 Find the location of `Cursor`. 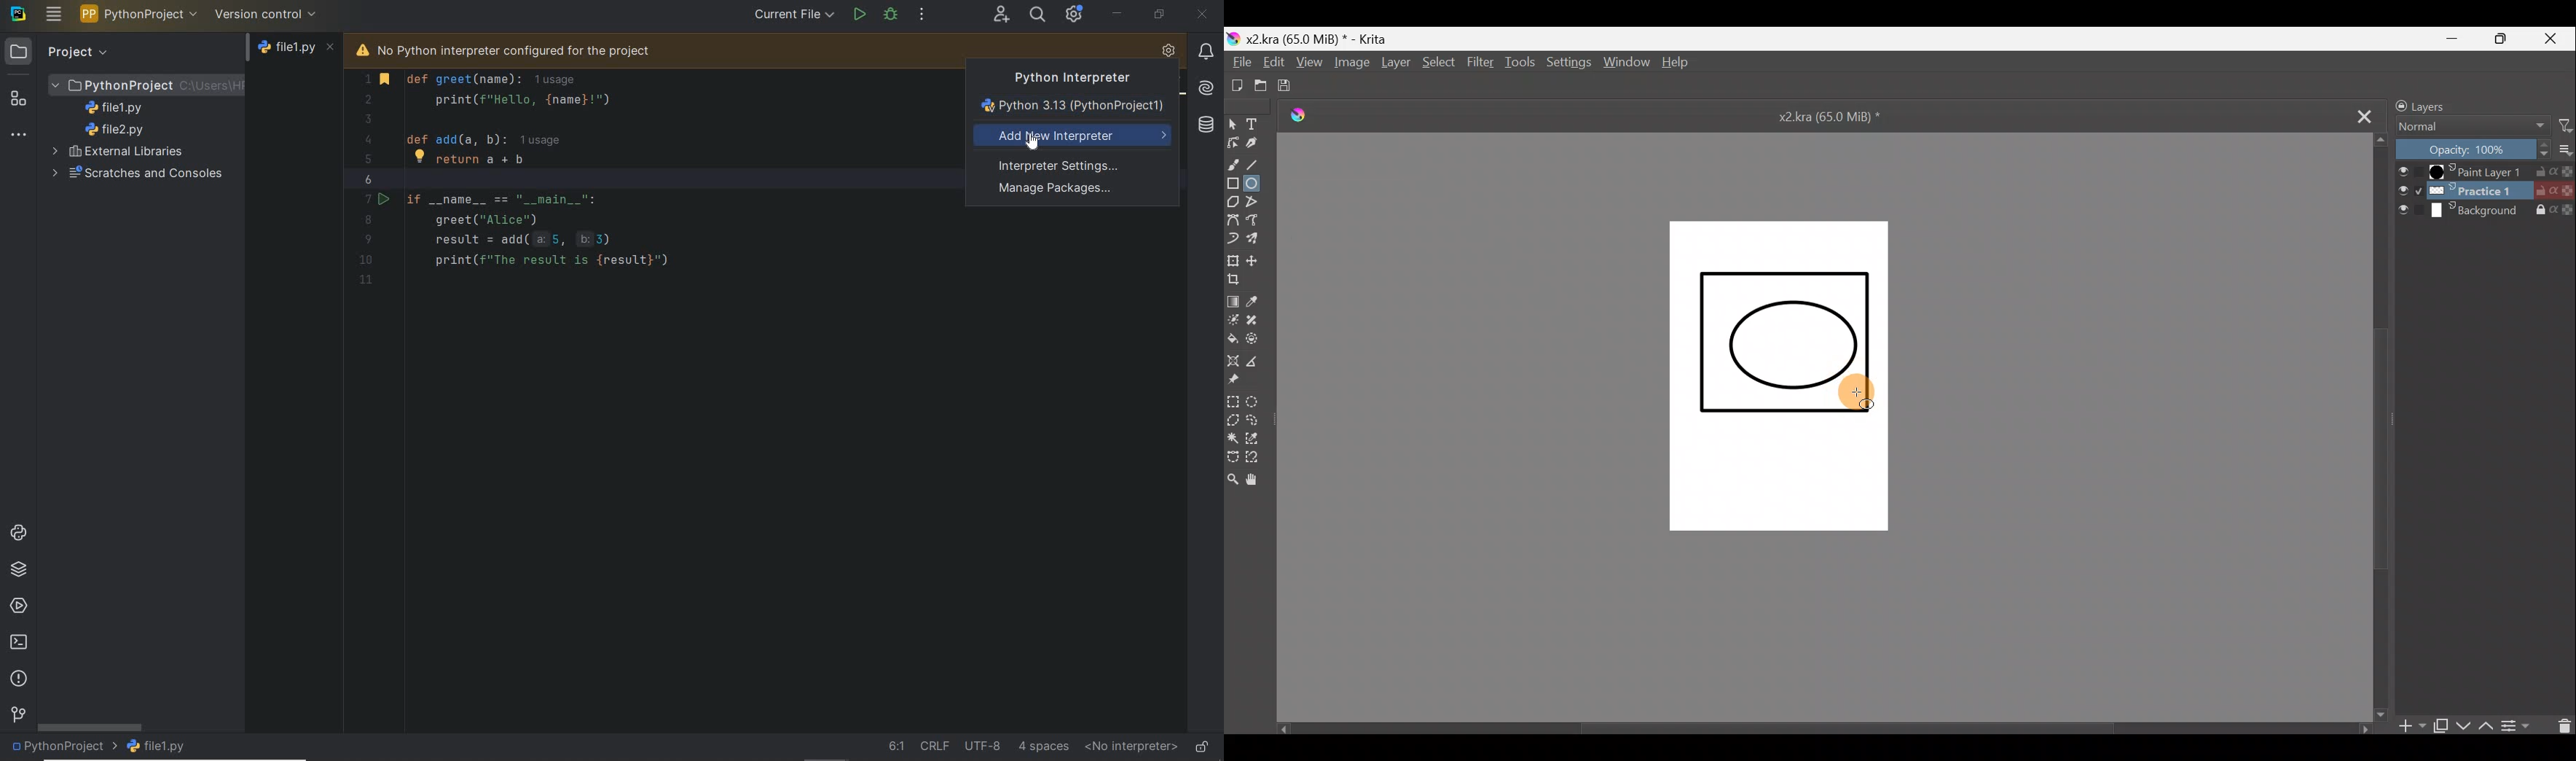

Cursor is located at coordinates (1861, 395).